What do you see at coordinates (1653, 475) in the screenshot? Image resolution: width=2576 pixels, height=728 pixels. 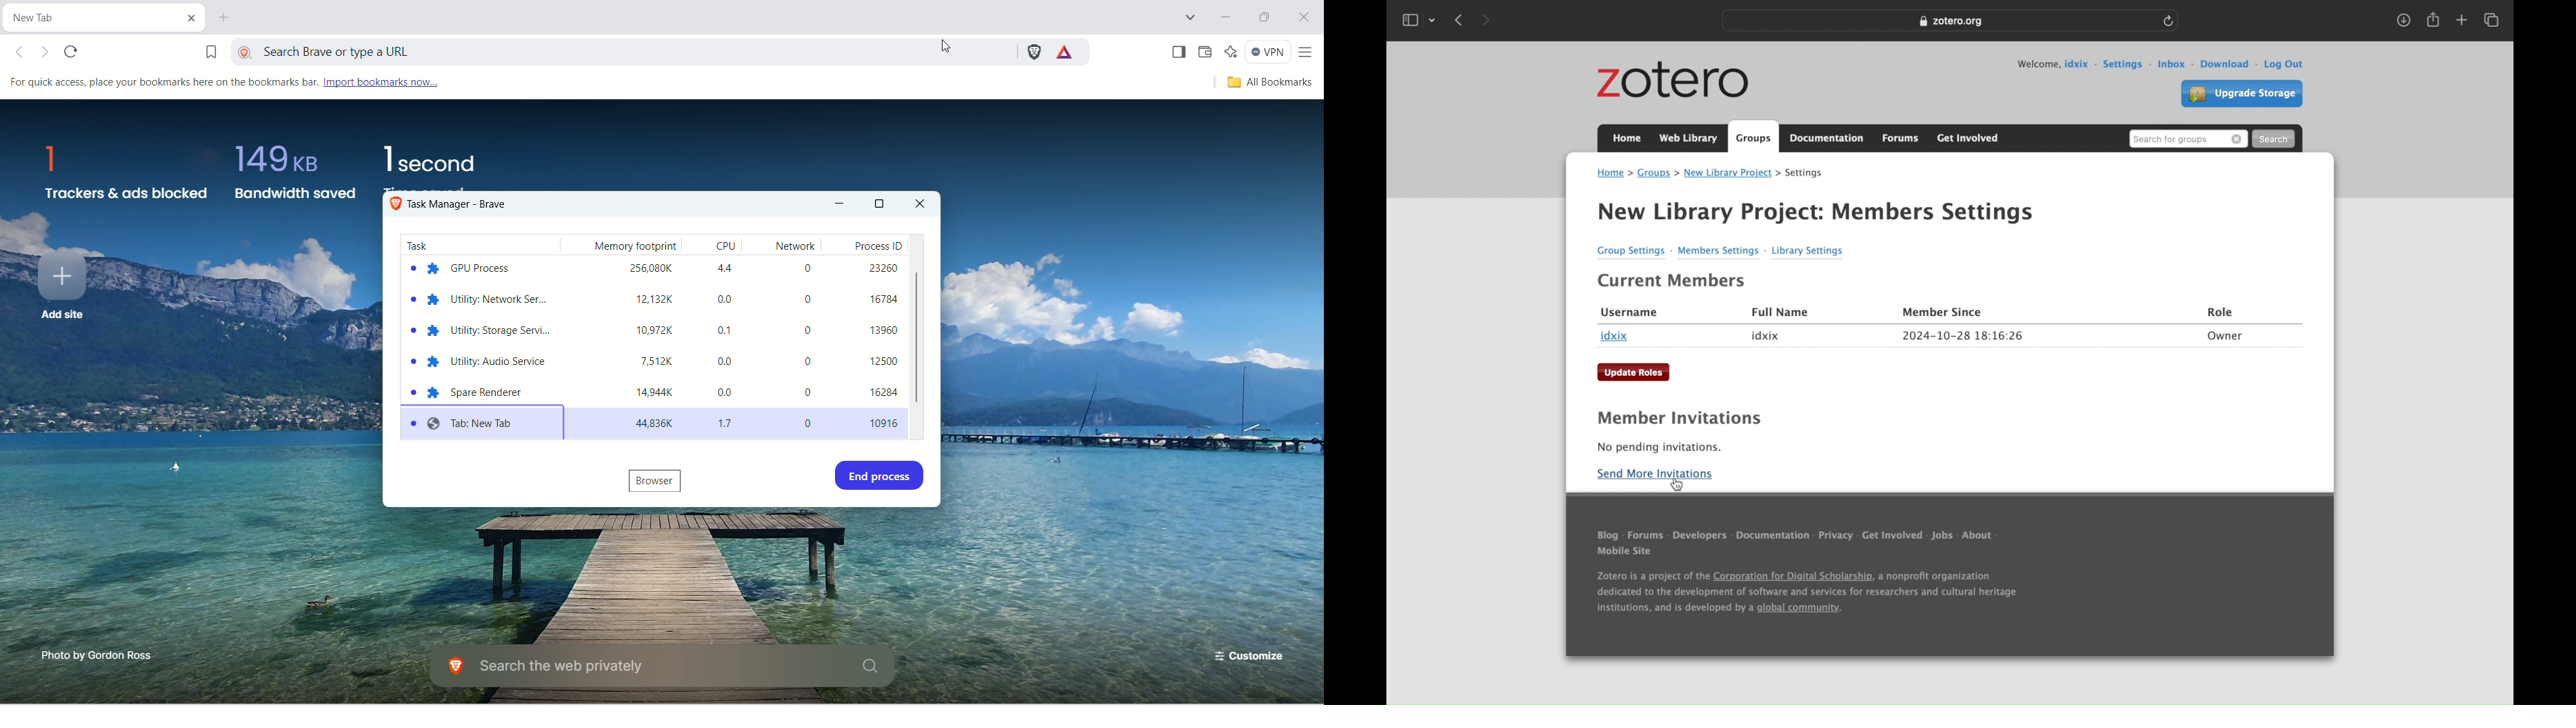 I see `send more invitations` at bounding box center [1653, 475].